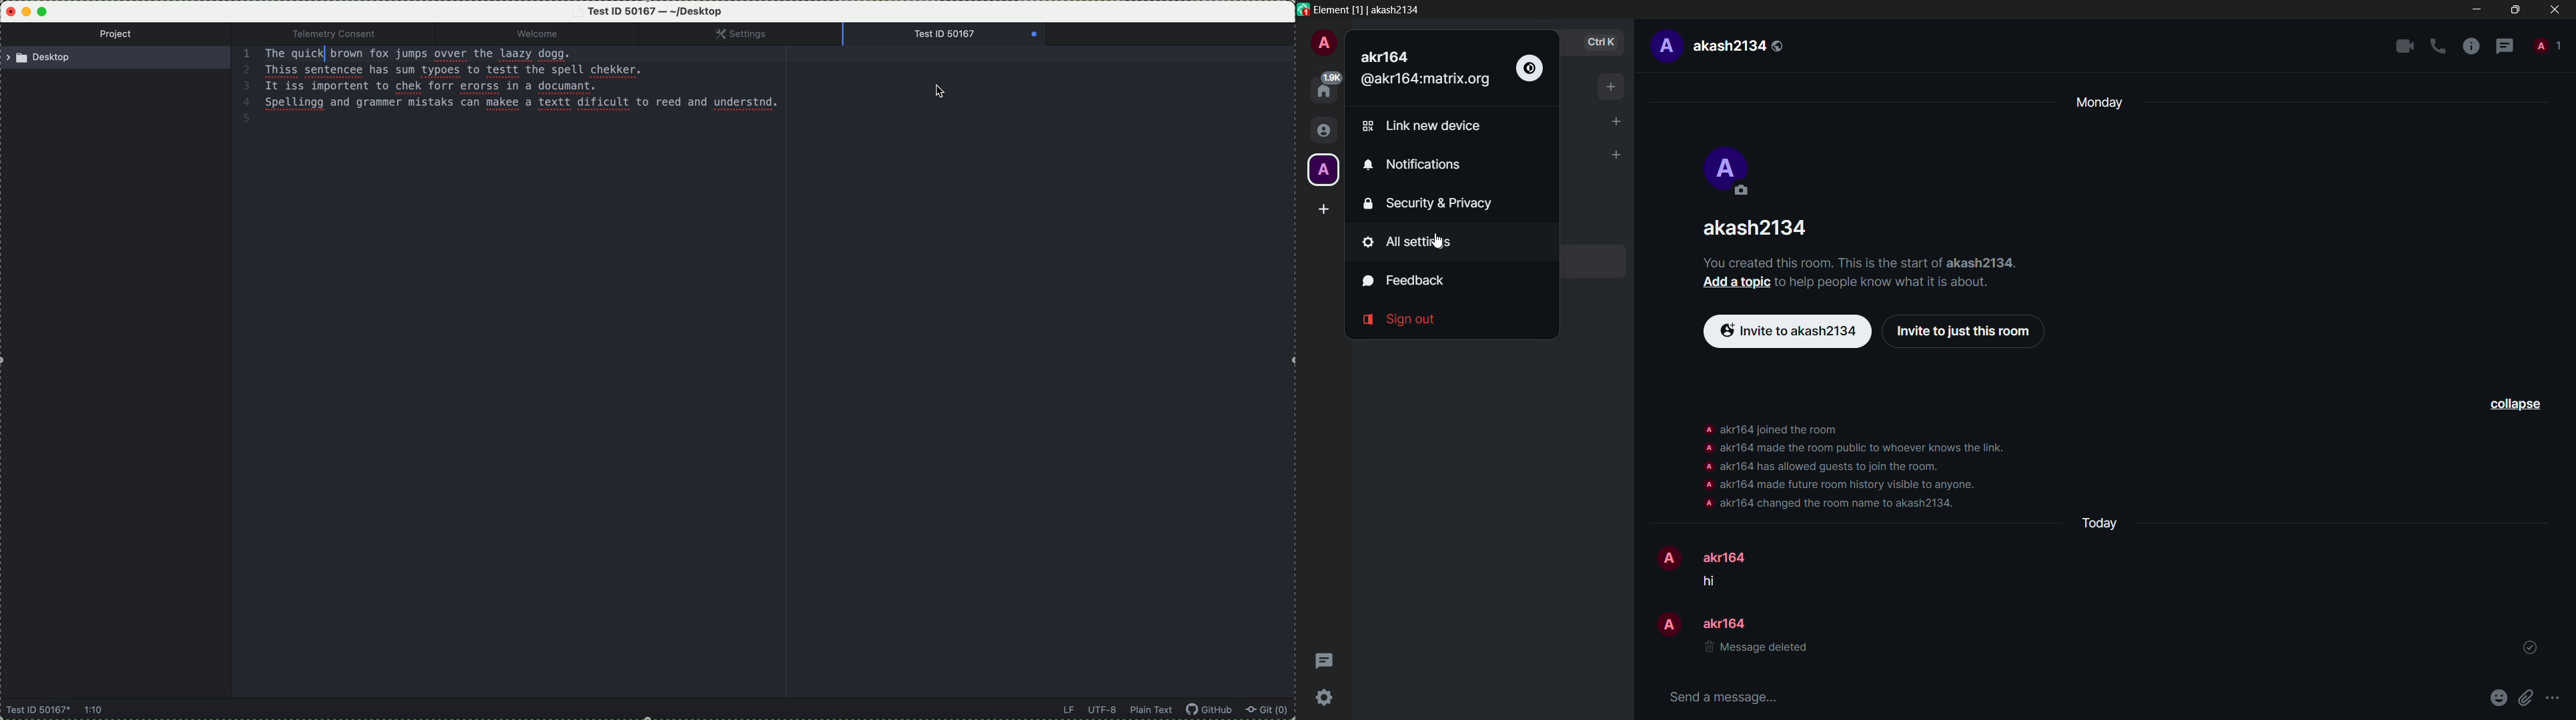 The image size is (2576, 728). I want to click on close, so click(2555, 9).